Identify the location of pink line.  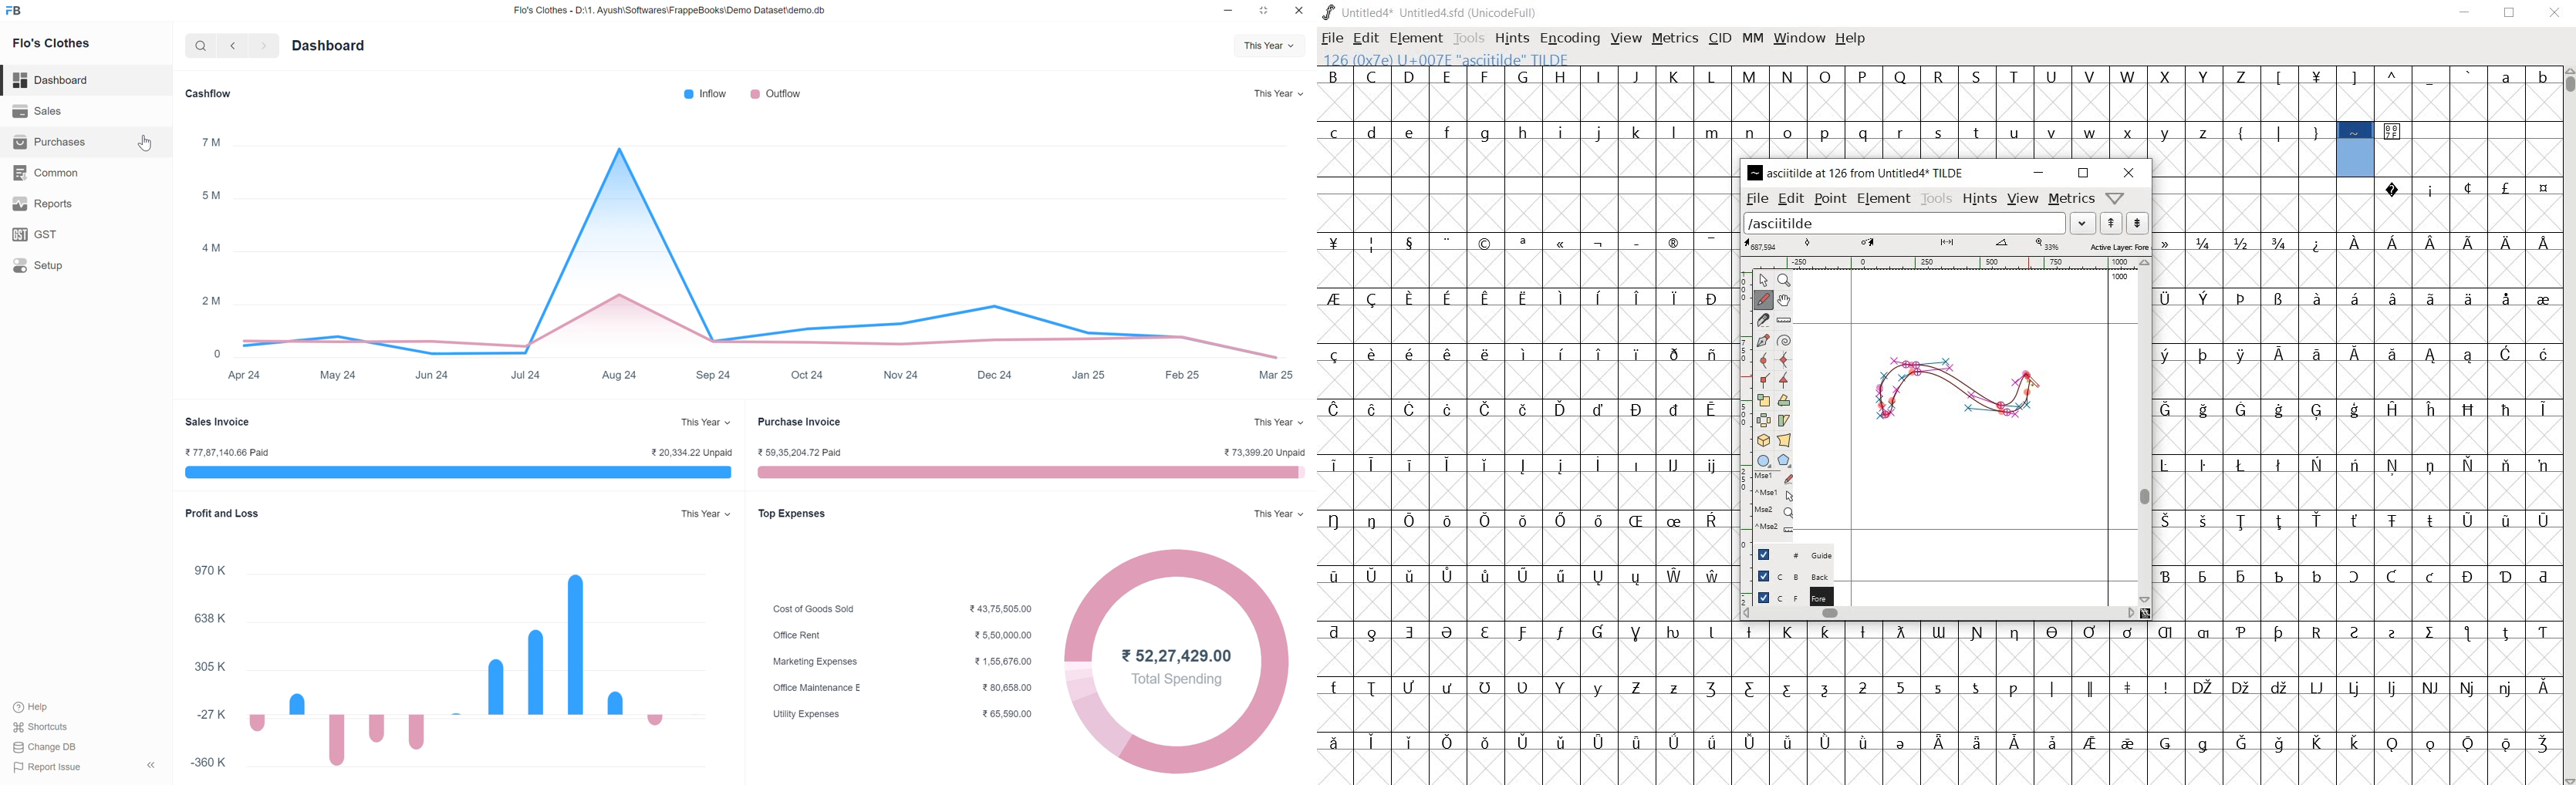
(1028, 473).